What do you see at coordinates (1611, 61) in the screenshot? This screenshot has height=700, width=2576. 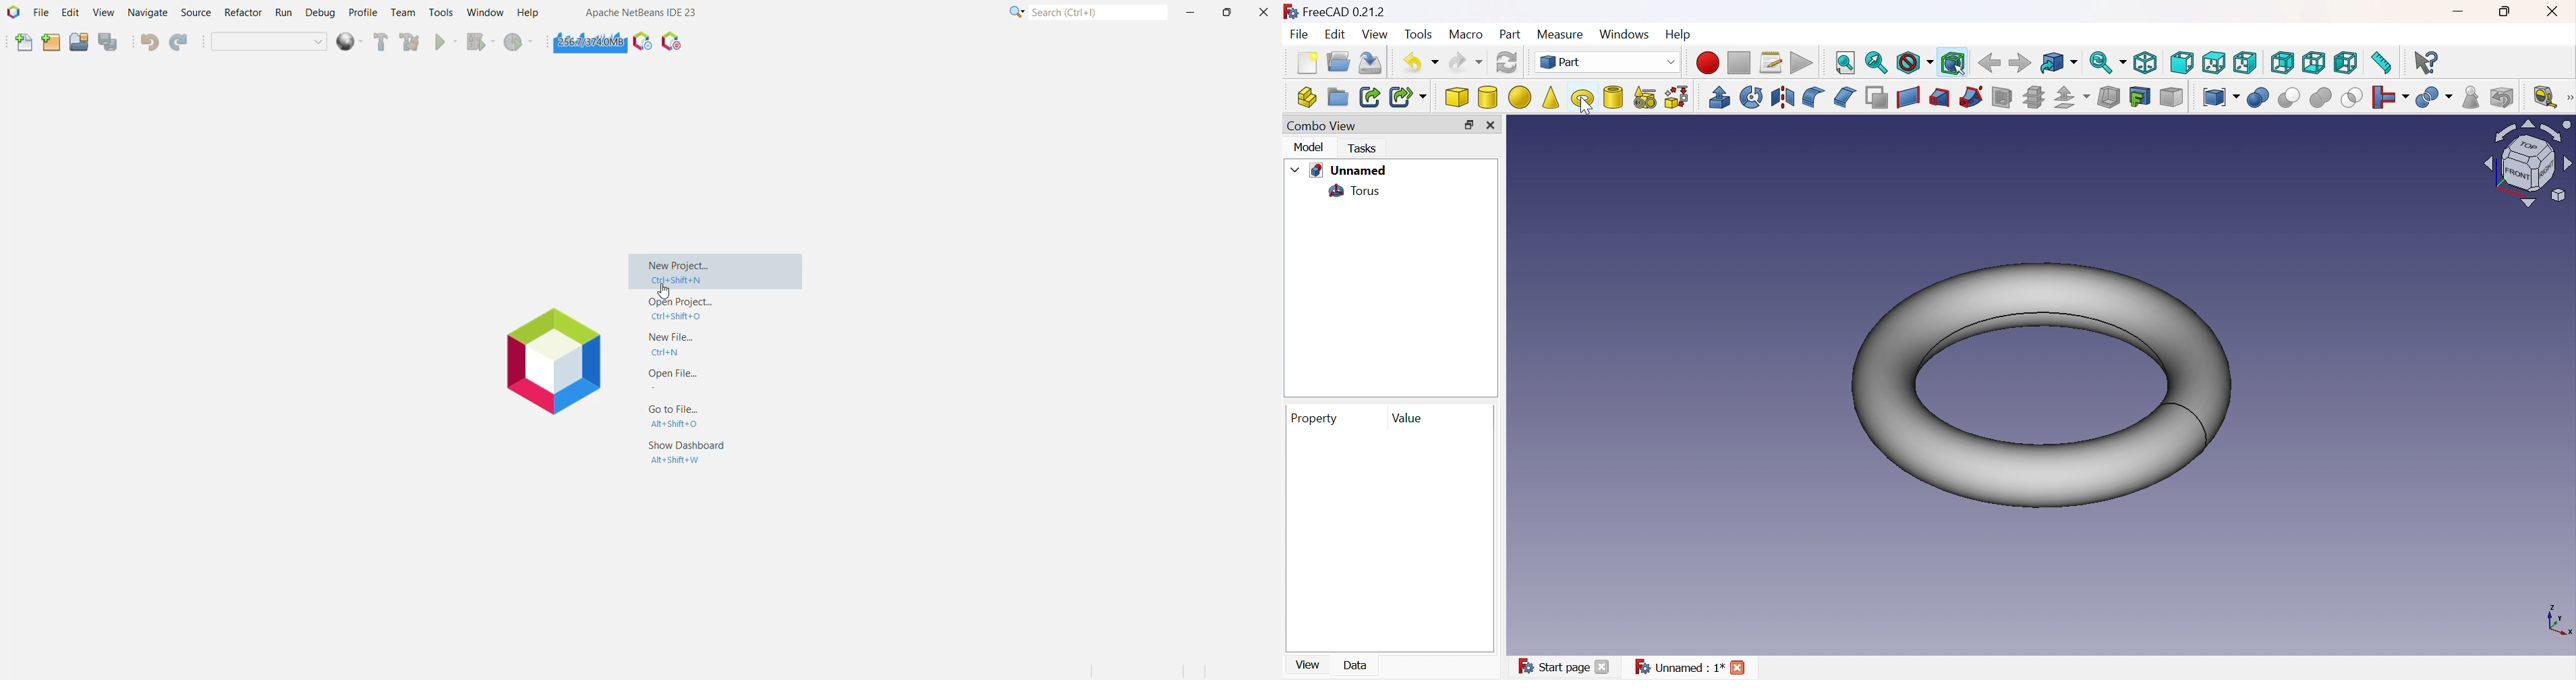 I see `Part` at bounding box center [1611, 61].